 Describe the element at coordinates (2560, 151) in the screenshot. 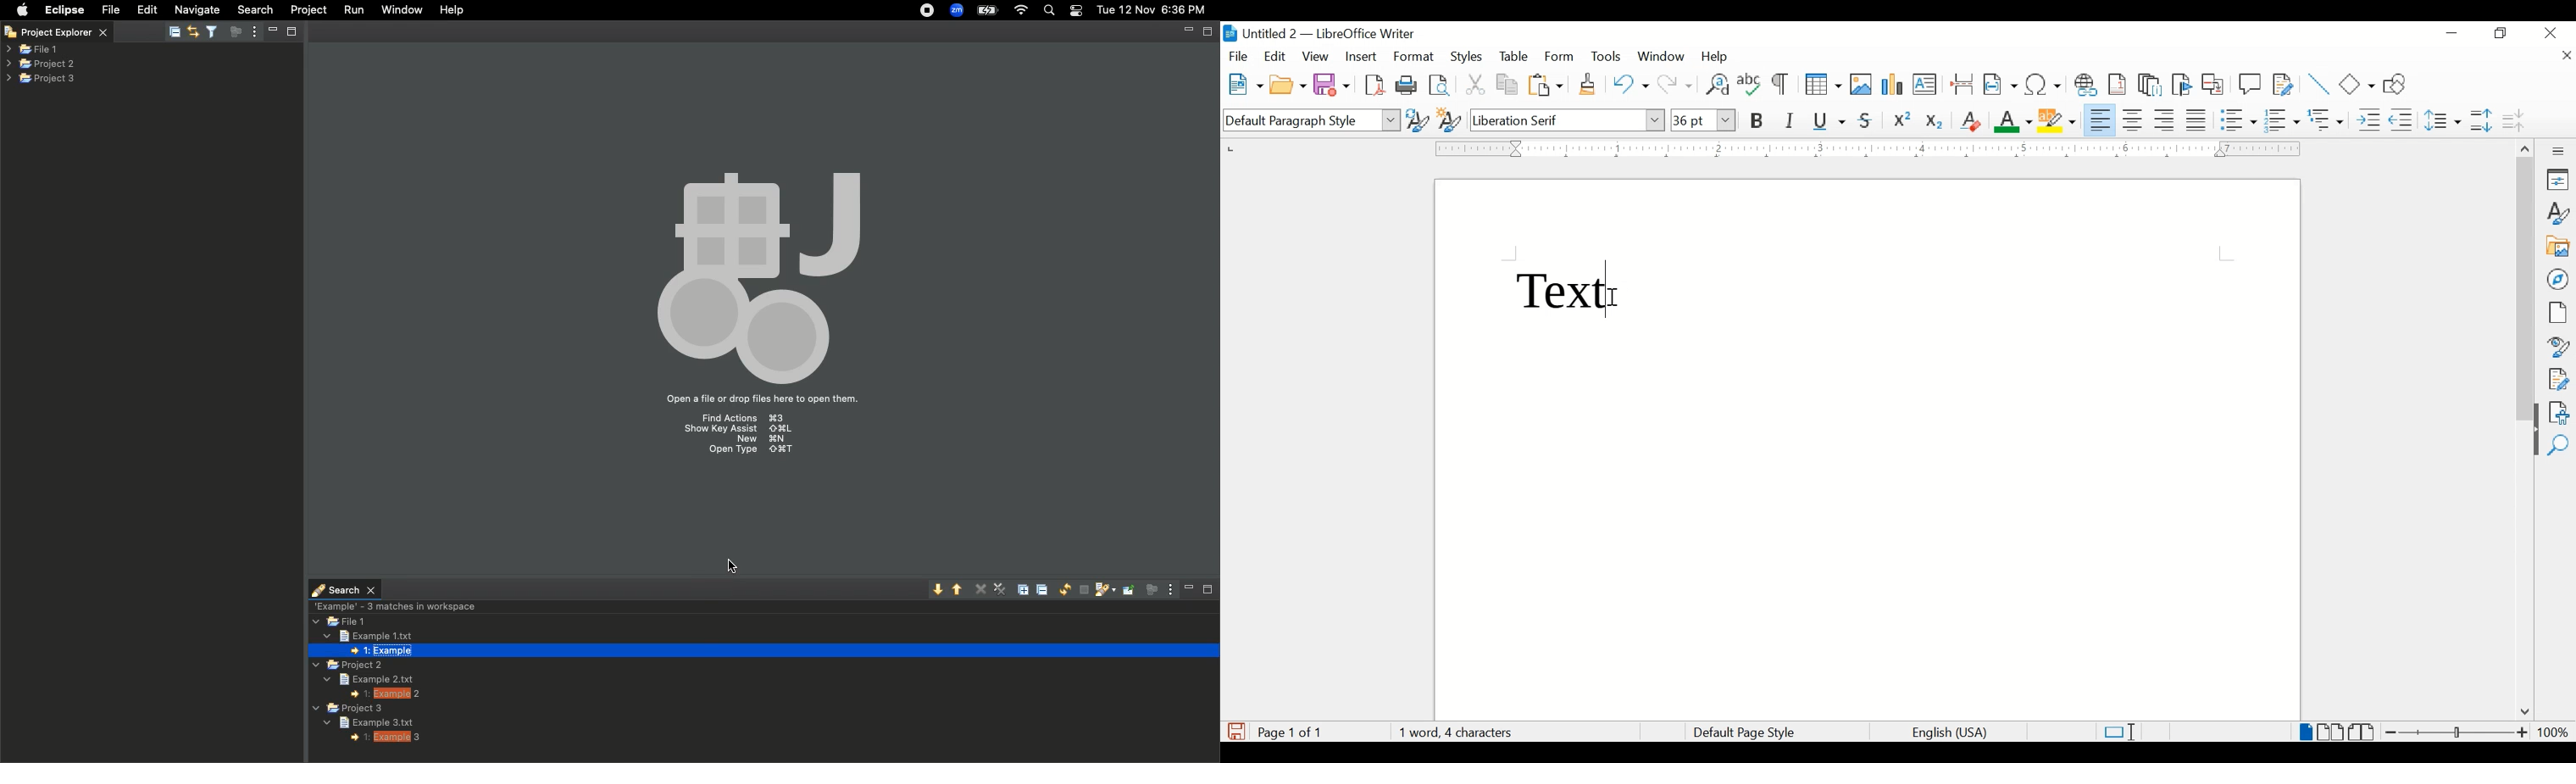

I see `more options` at that location.